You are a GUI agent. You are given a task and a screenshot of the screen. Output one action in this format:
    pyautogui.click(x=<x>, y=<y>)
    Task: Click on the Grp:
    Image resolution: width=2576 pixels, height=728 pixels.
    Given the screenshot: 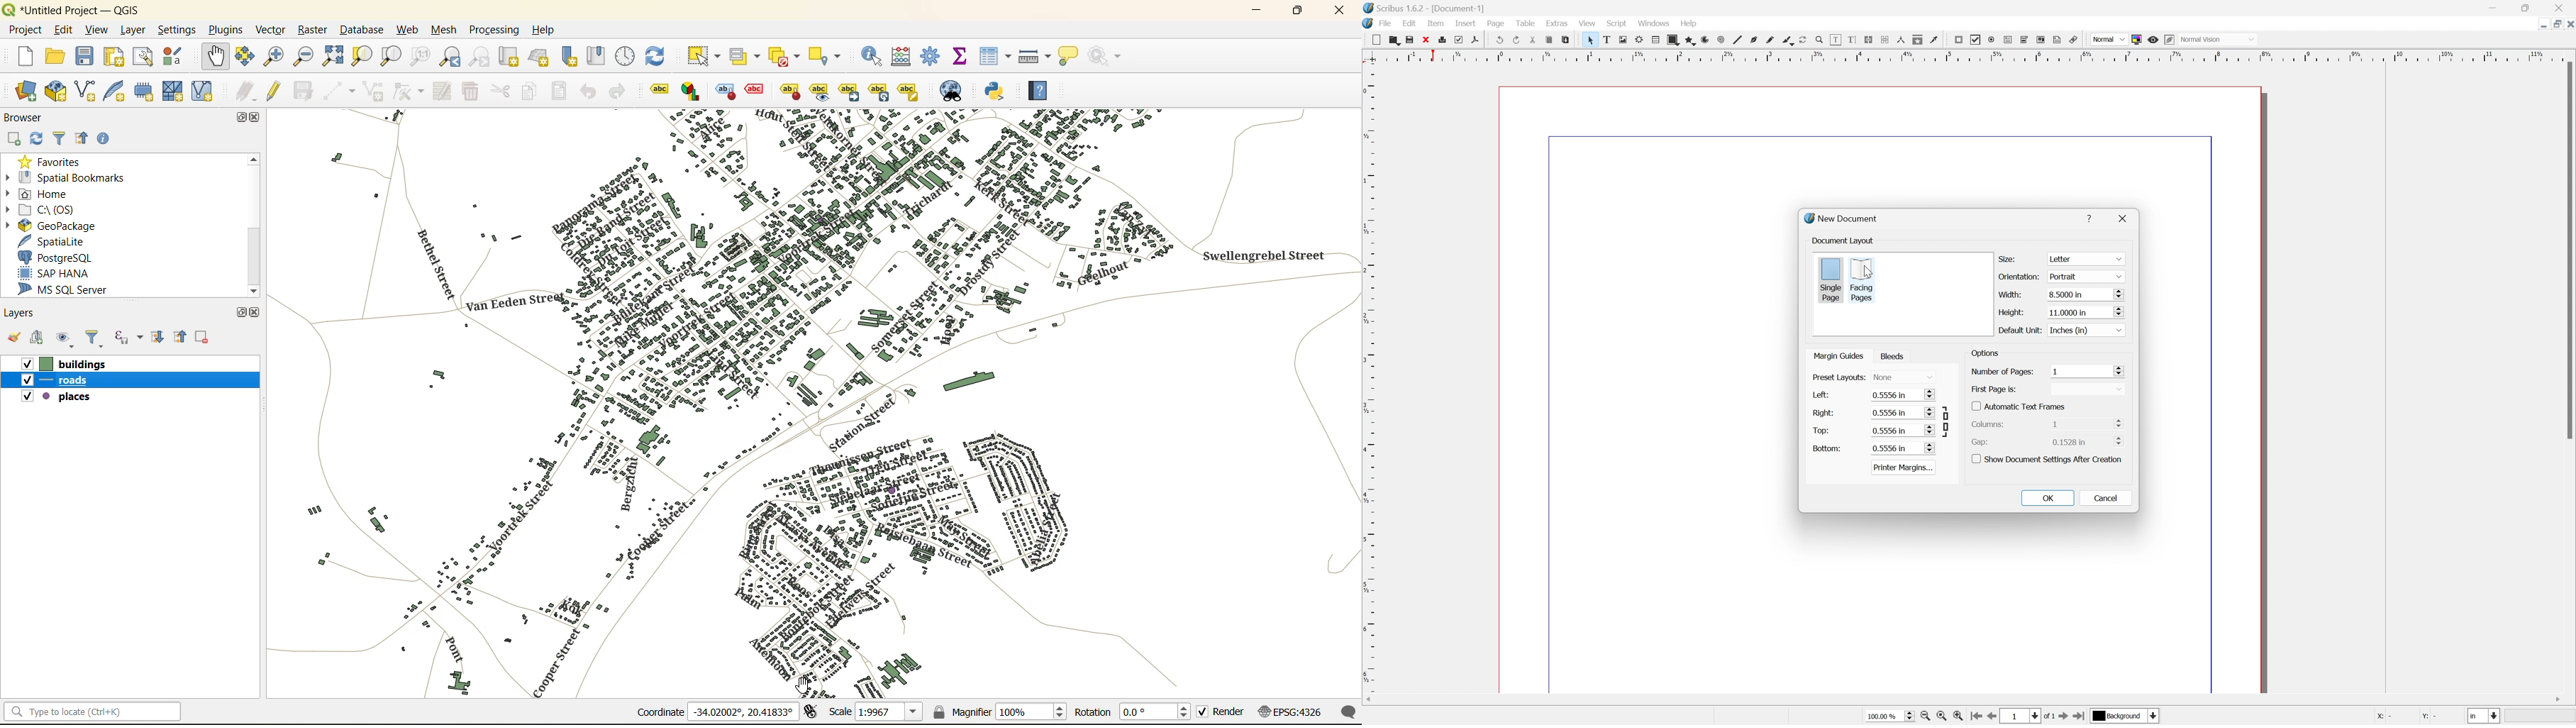 What is the action you would take?
    pyautogui.click(x=1982, y=442)
    